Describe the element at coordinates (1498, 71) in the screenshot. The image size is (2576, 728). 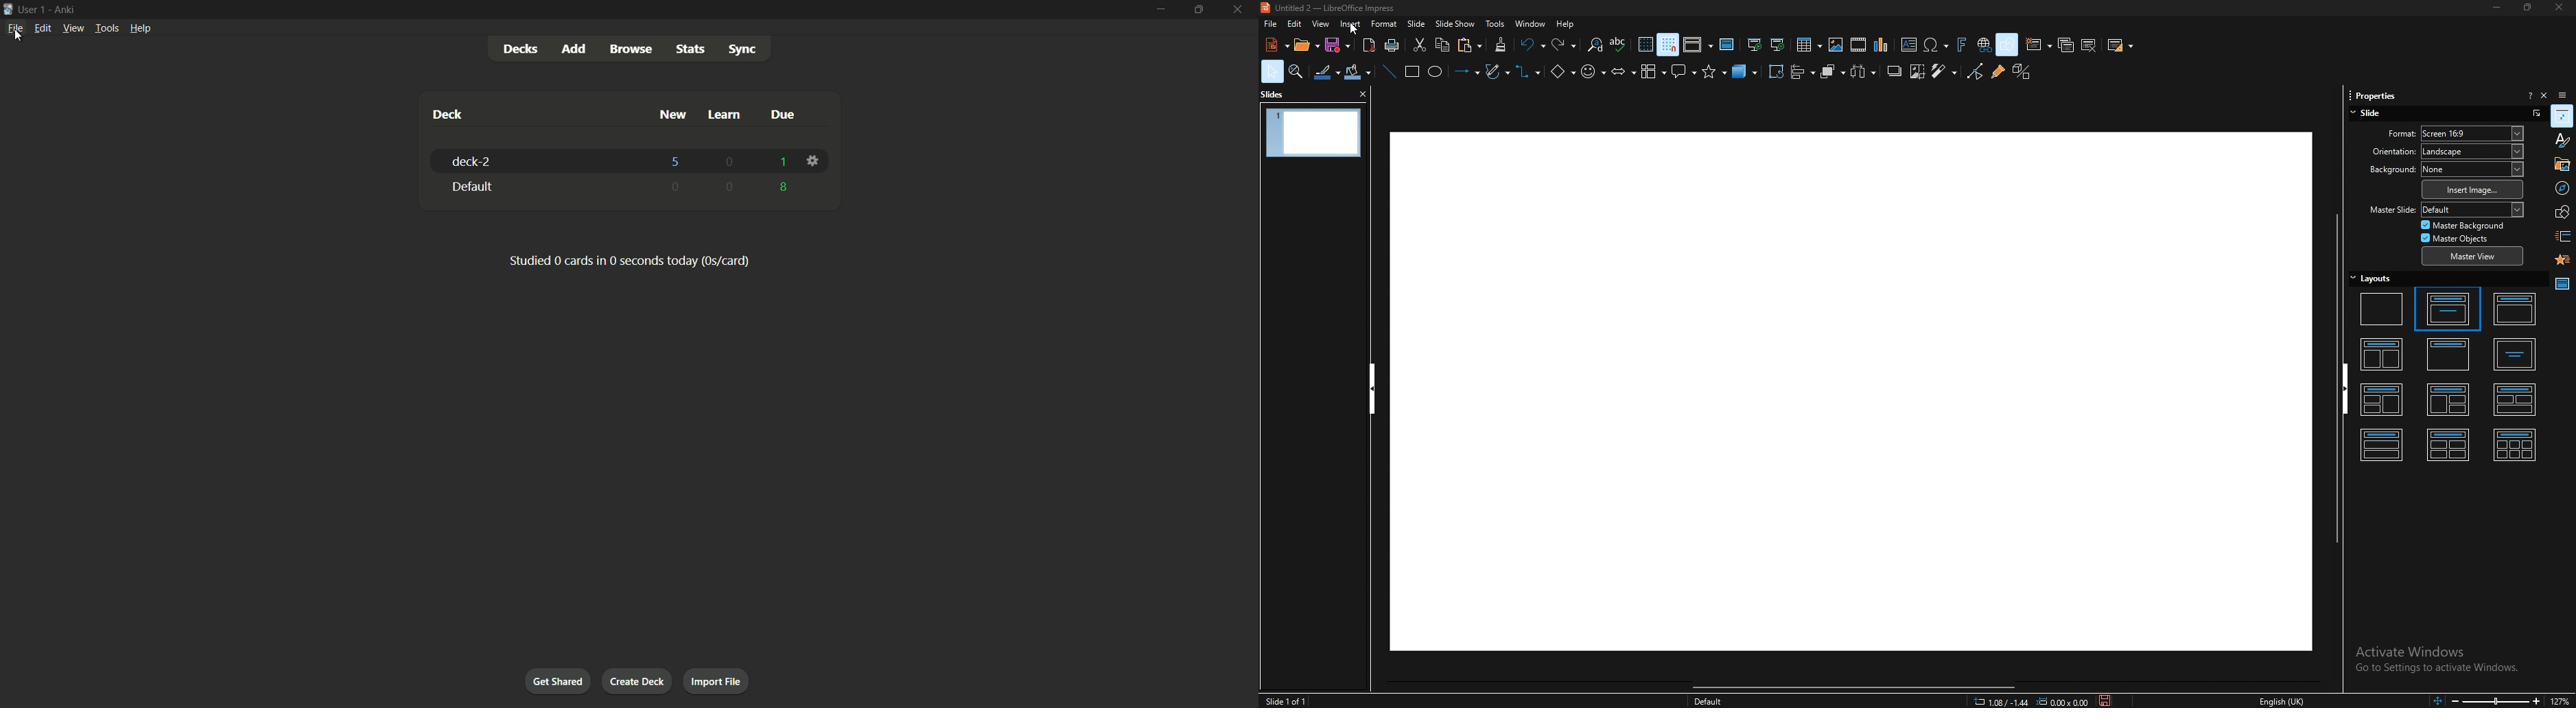
I see `curves and polygons` at that location.